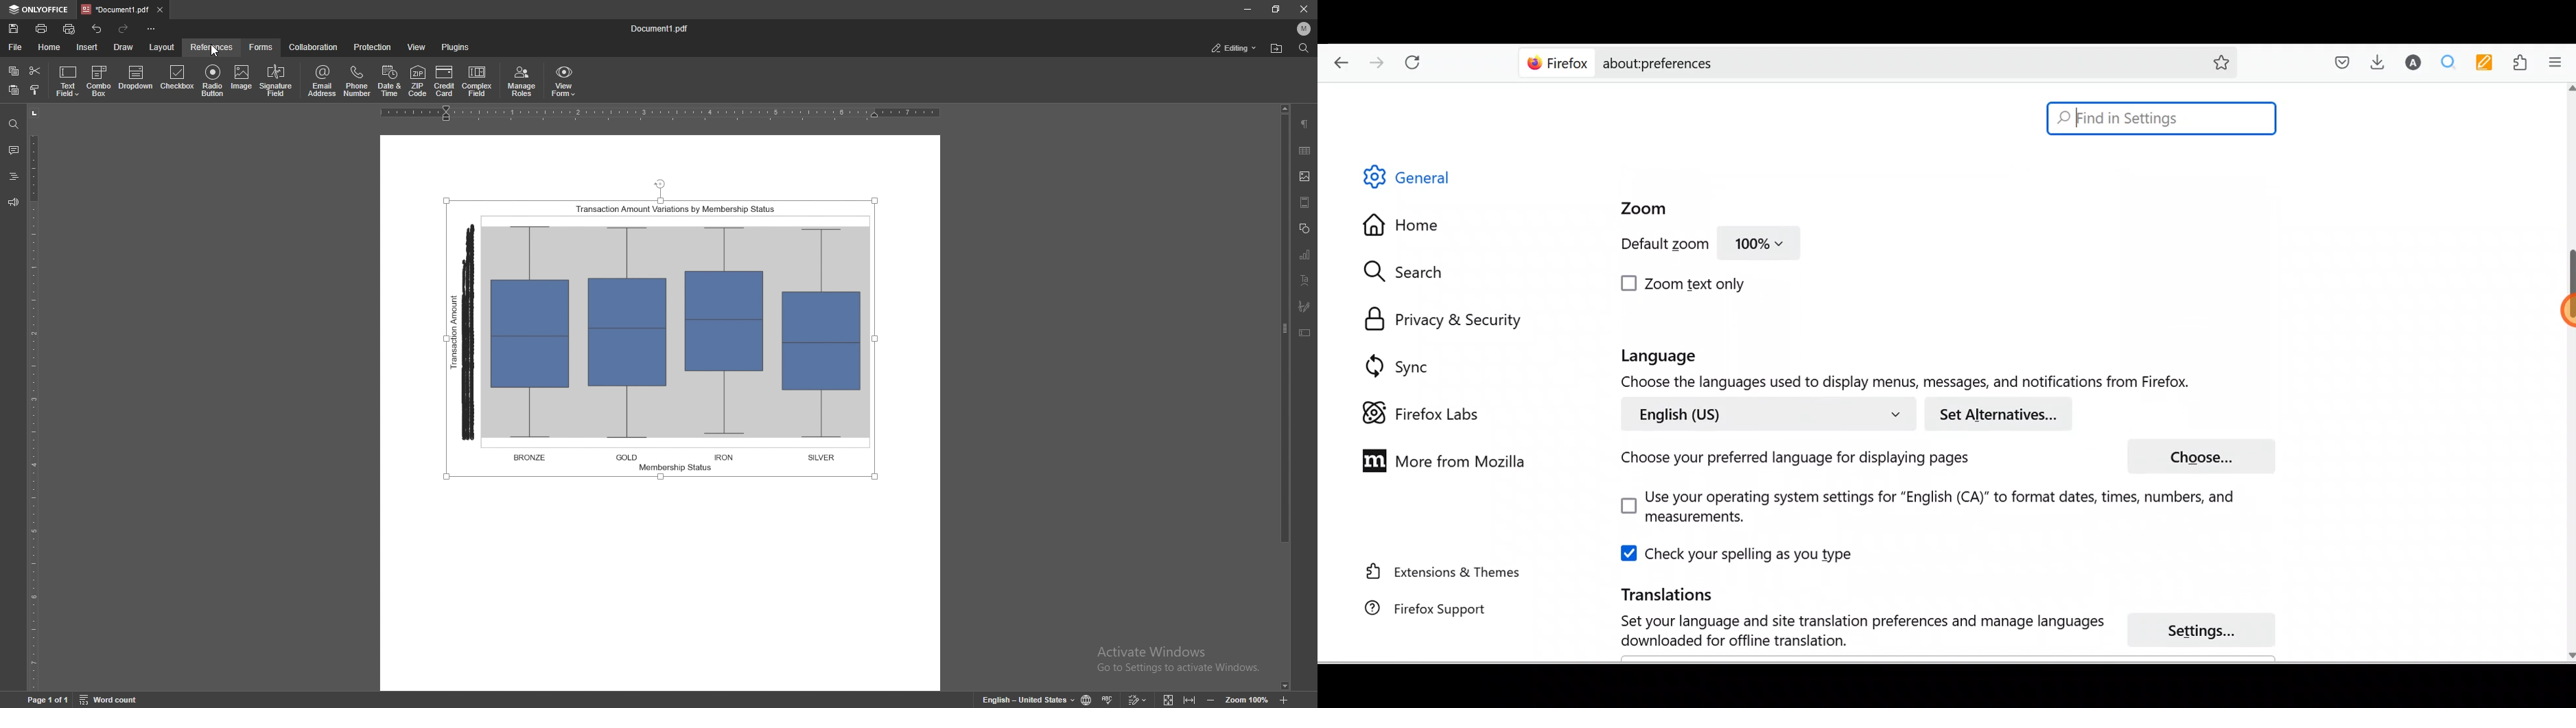  Describe the element at coordinates (115, 10) in the screenshot. I see `tab` at that location.